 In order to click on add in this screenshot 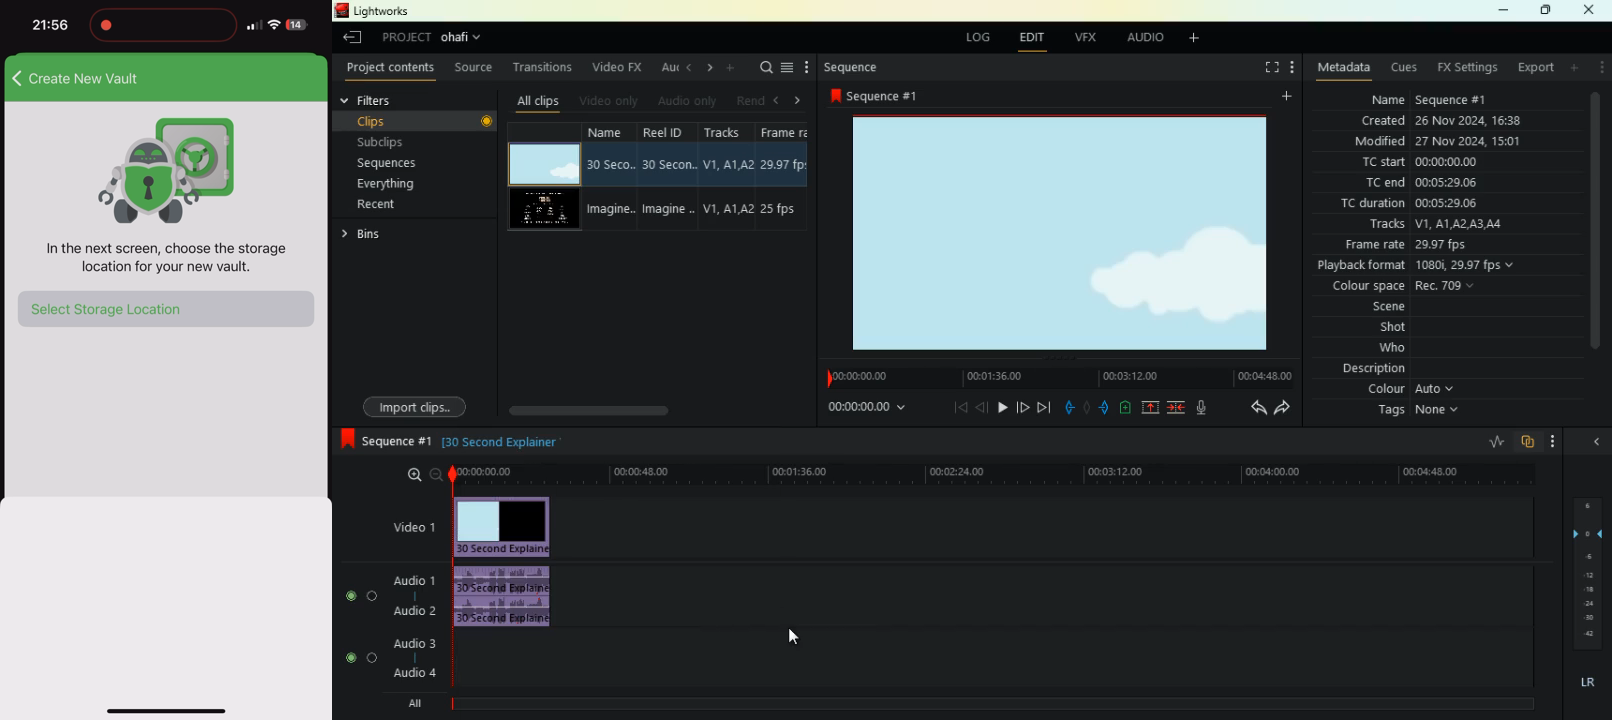, I will do `click(1284, 99)`.